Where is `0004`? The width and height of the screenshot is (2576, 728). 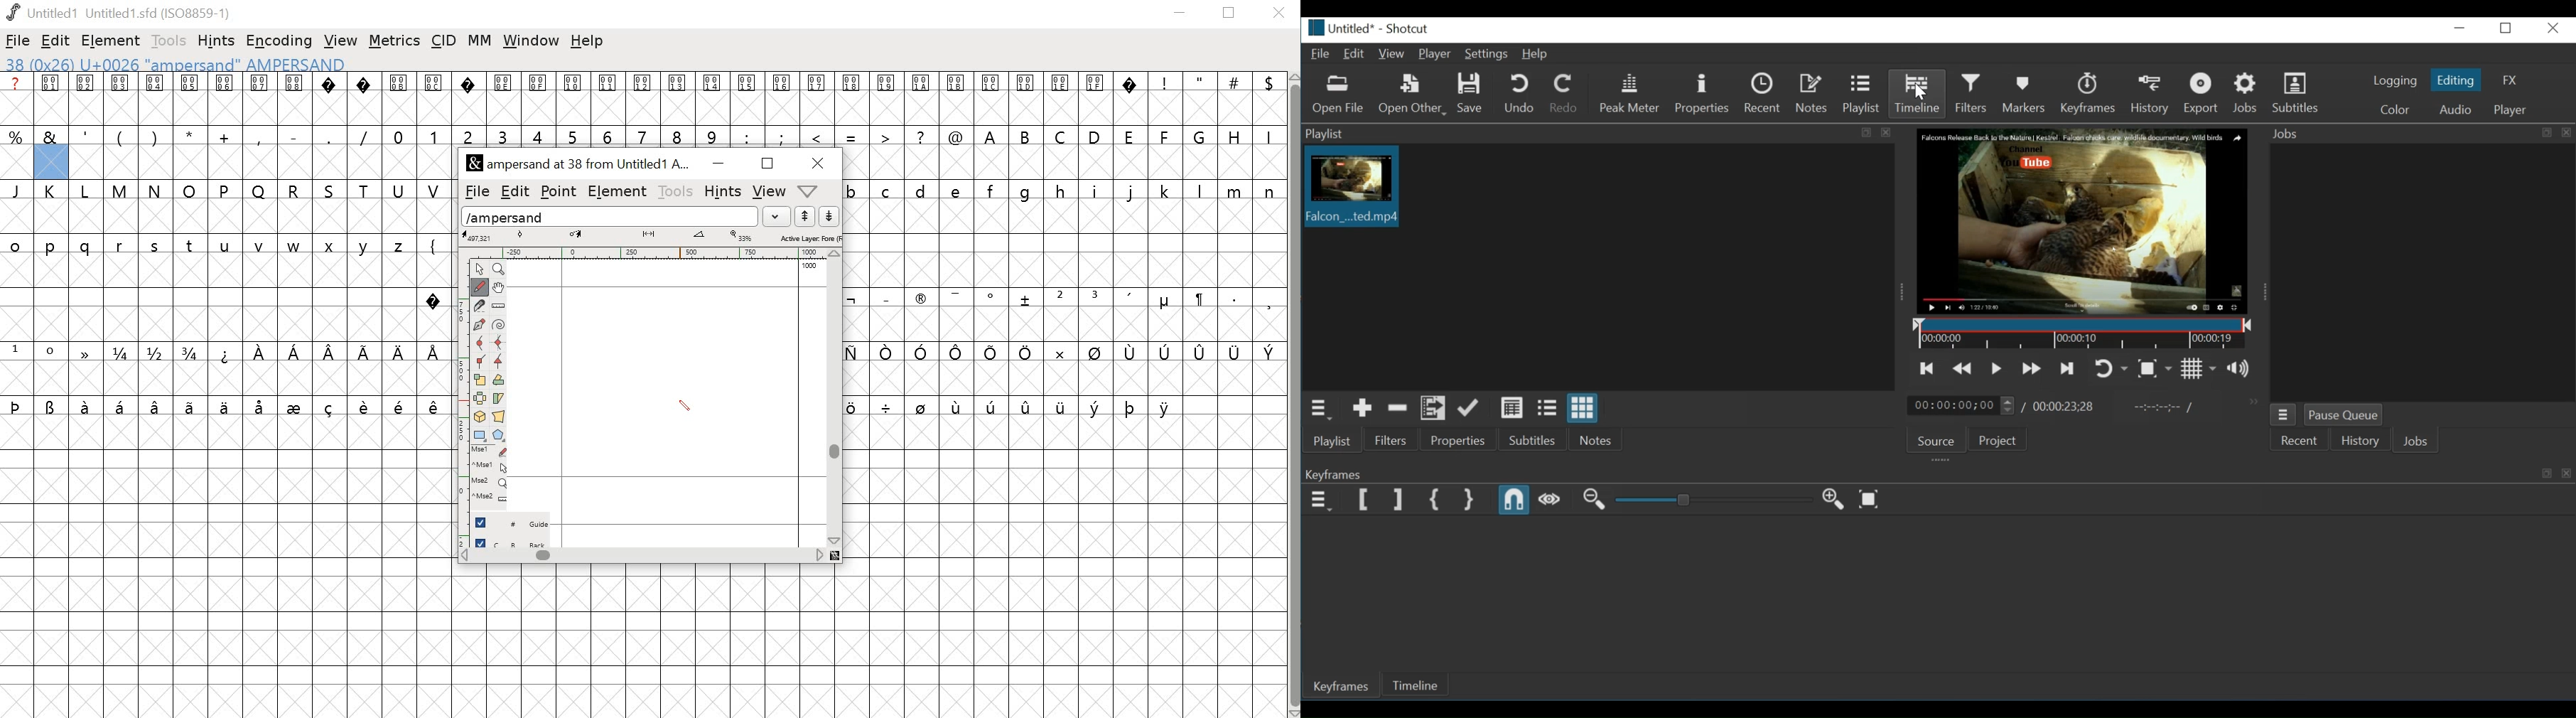 0004 is located at coordinates (155, 99).